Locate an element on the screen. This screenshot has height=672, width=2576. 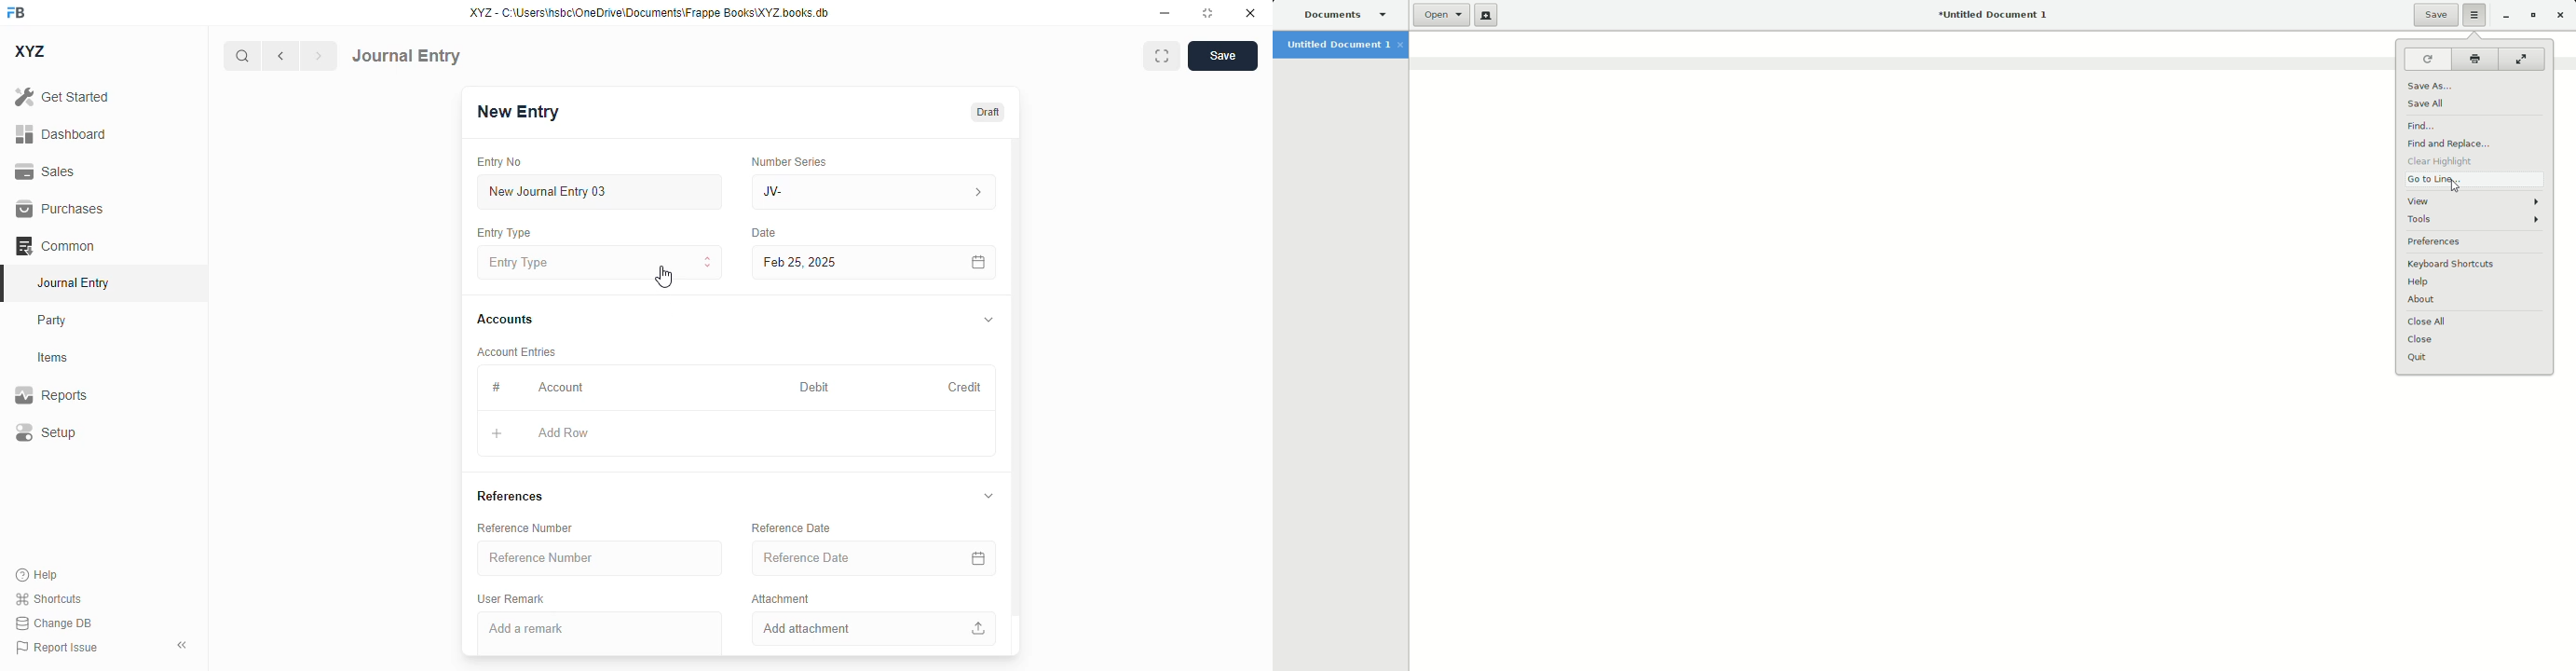
toggle sidebar is located at coordinates (184, 645).